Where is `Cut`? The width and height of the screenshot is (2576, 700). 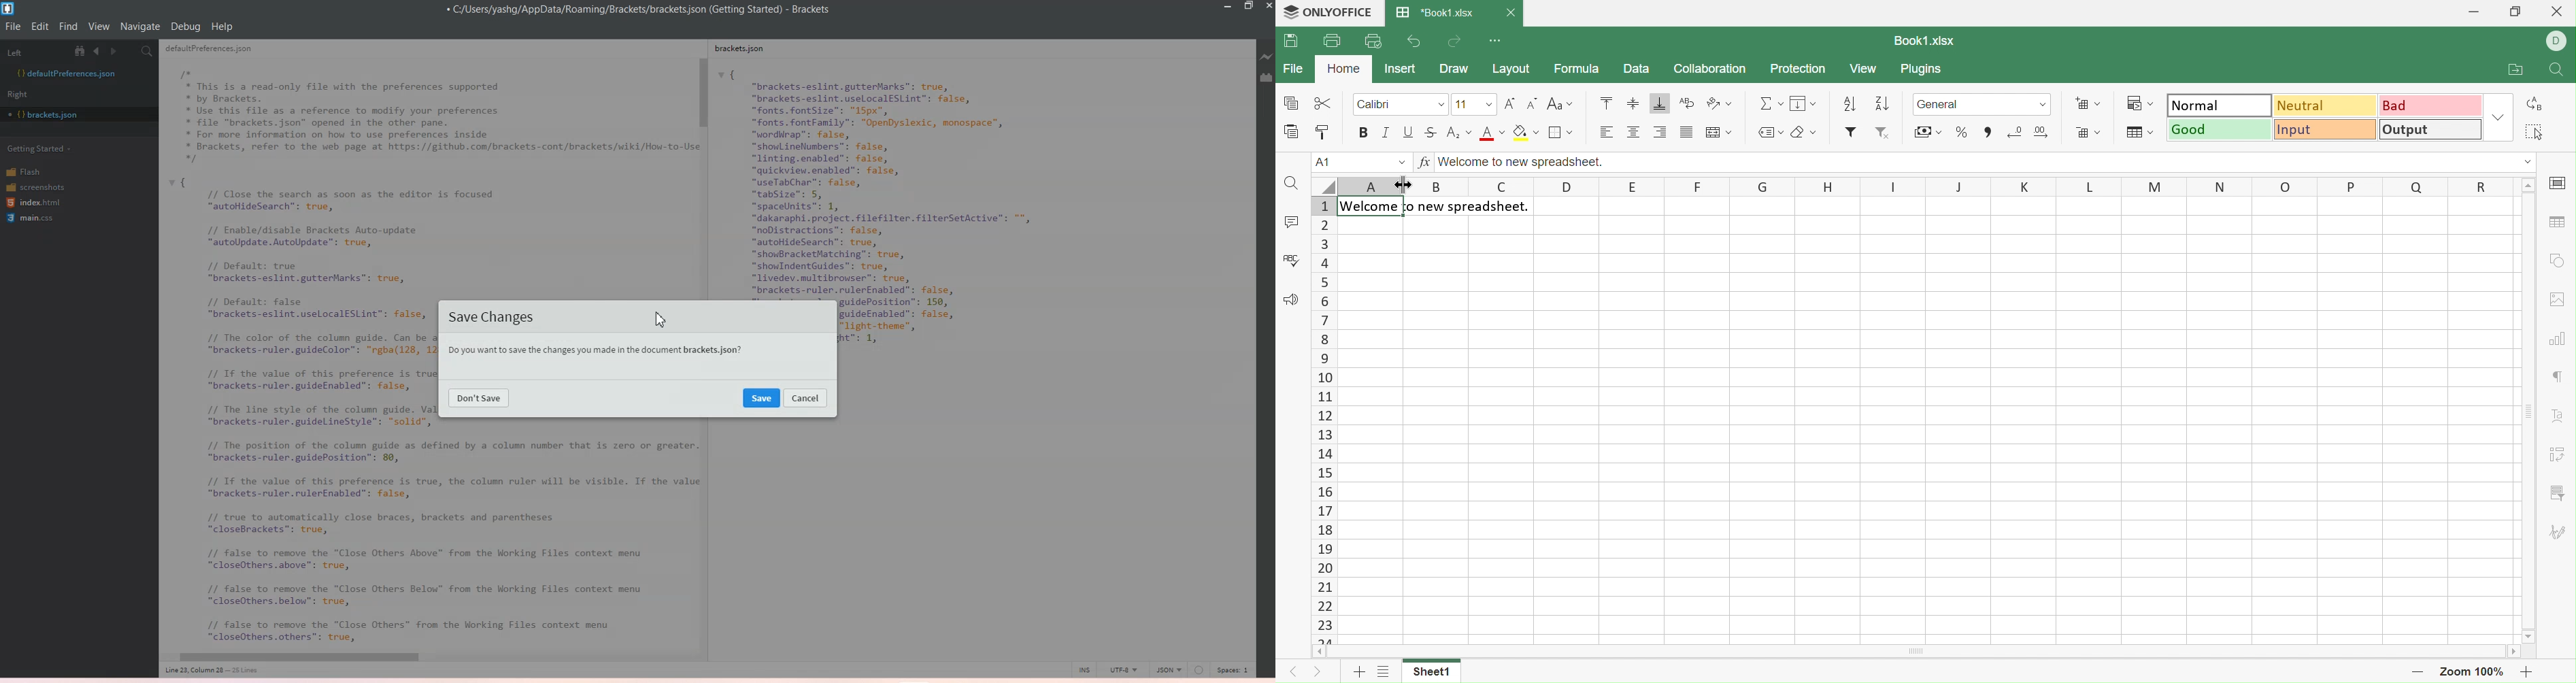
Cut is located at coordinates (1322, 101).